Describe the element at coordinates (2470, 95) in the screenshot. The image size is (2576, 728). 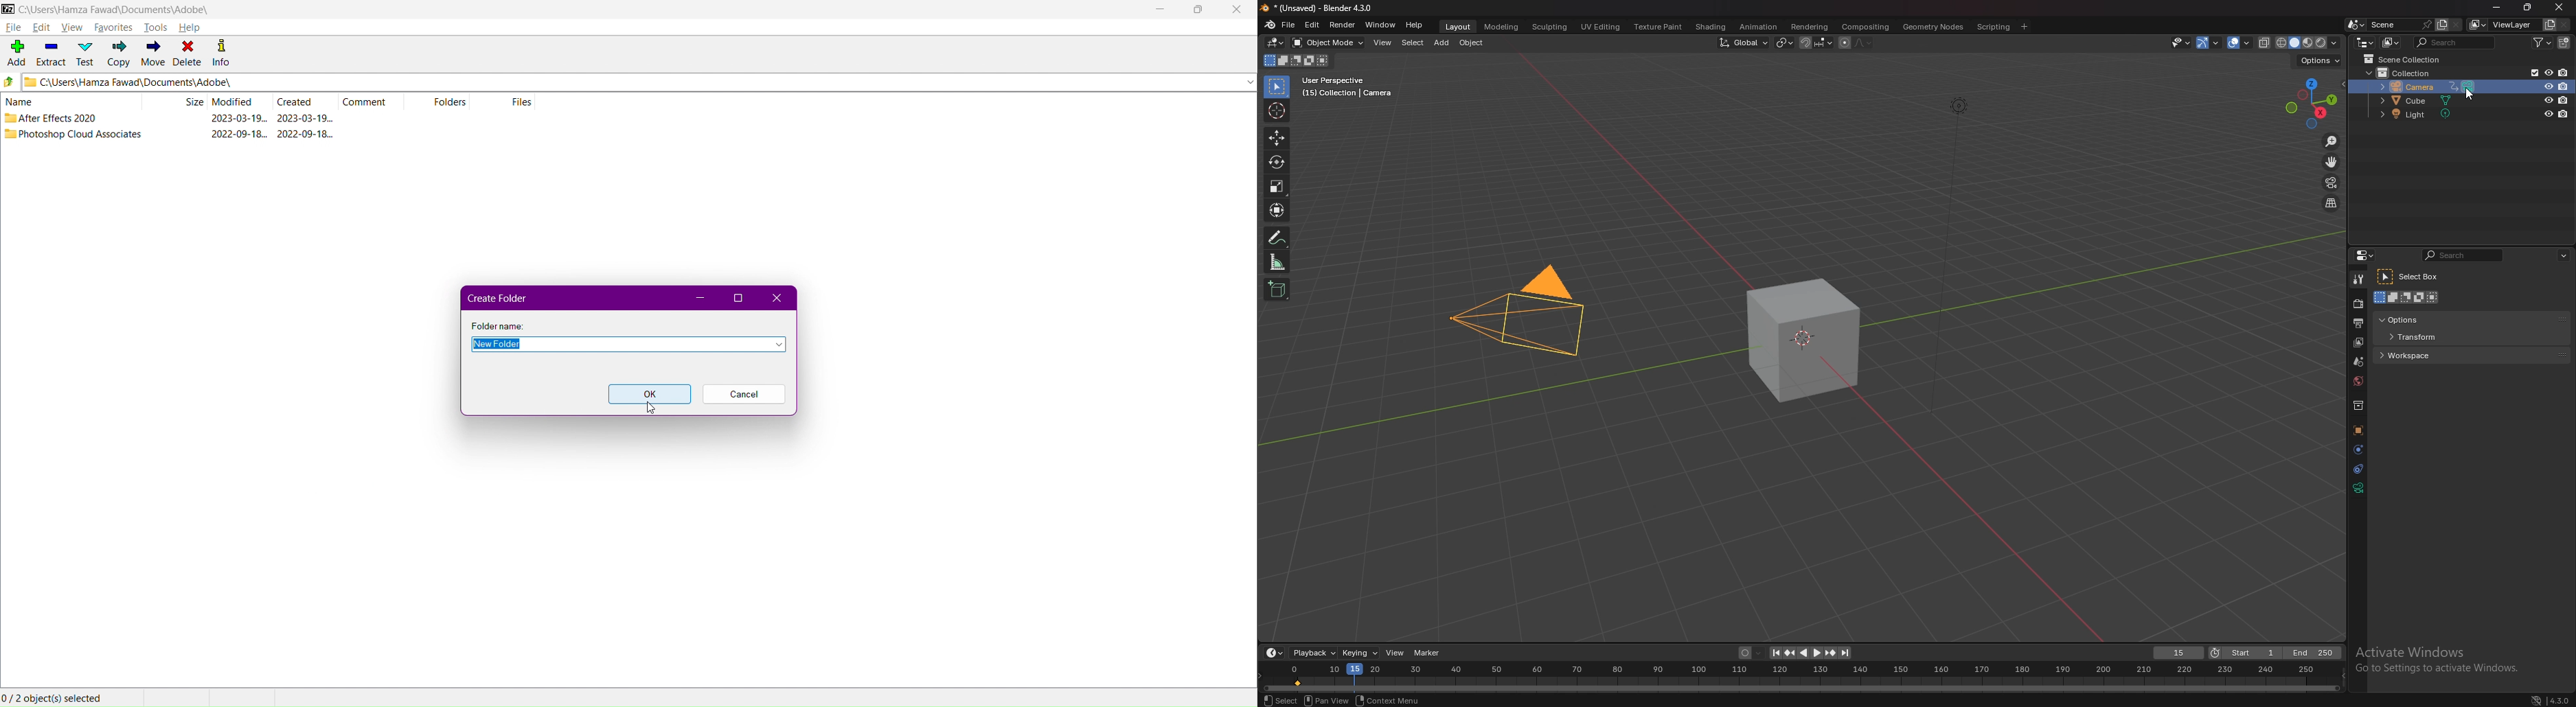
I see `cursor` at that location.